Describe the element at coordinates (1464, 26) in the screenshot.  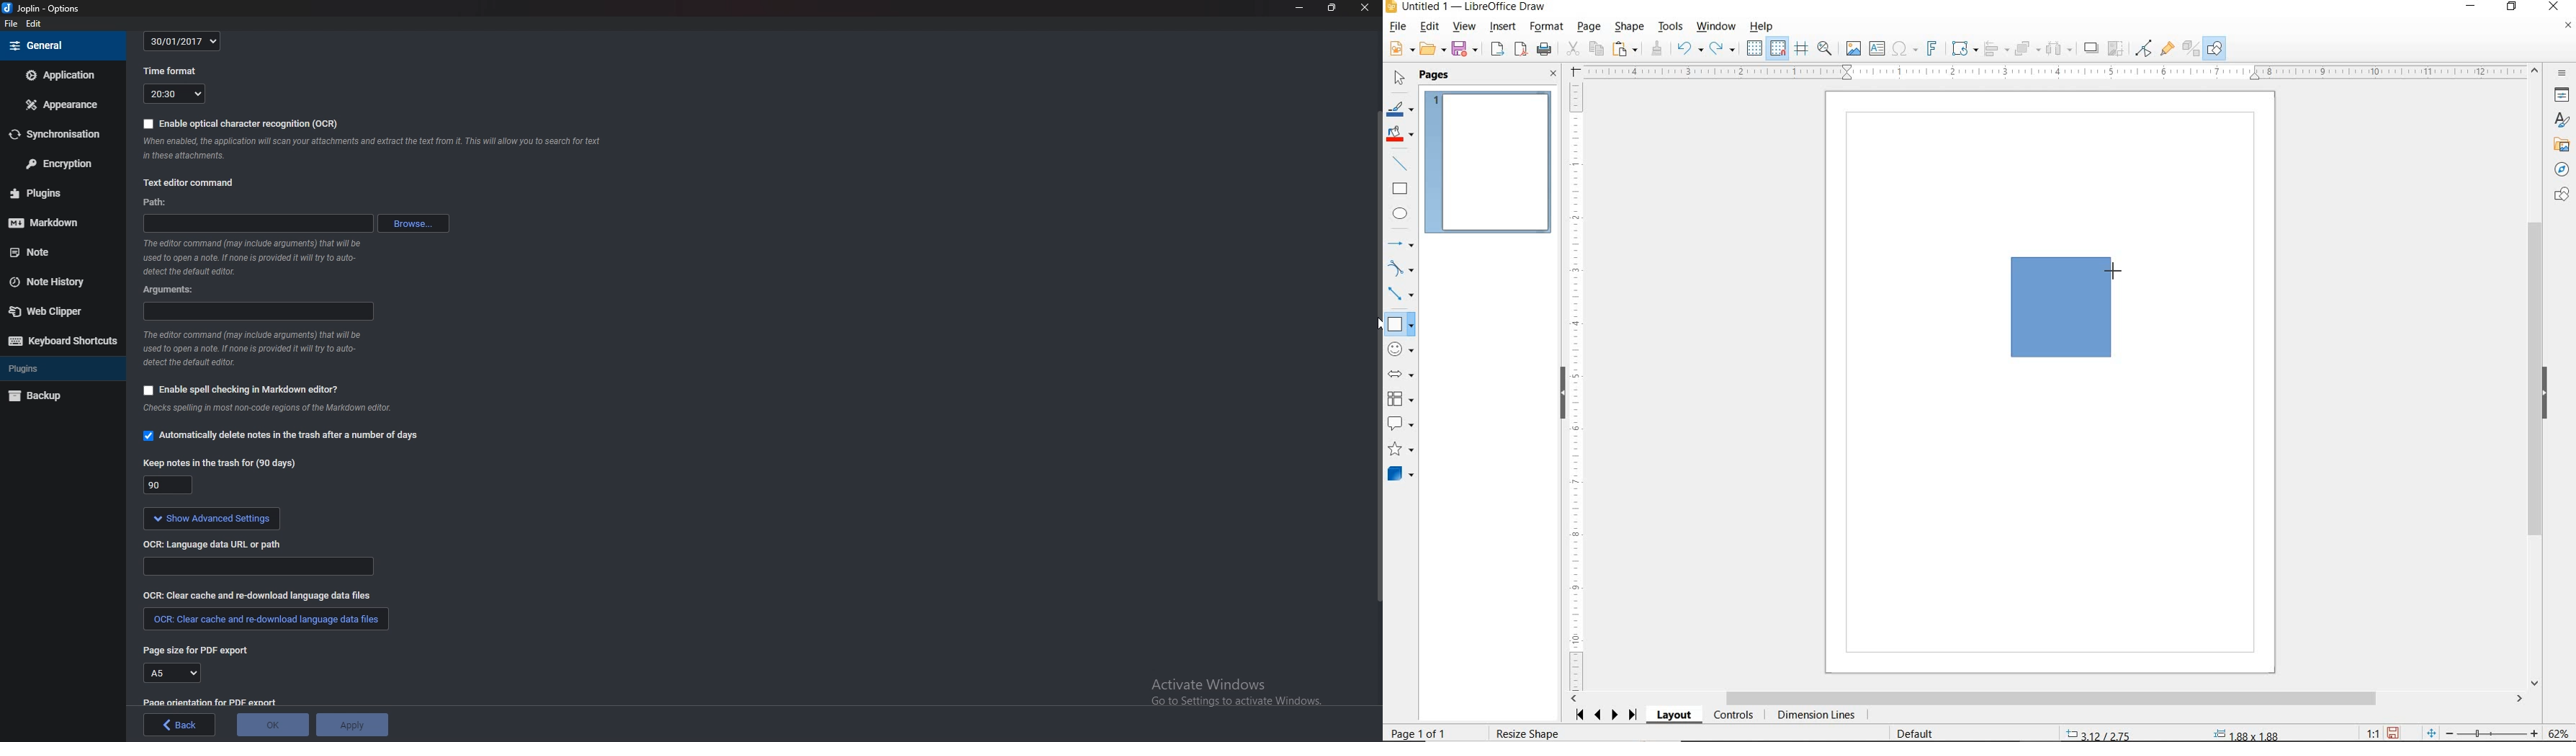
I see `VIEW` at that location.